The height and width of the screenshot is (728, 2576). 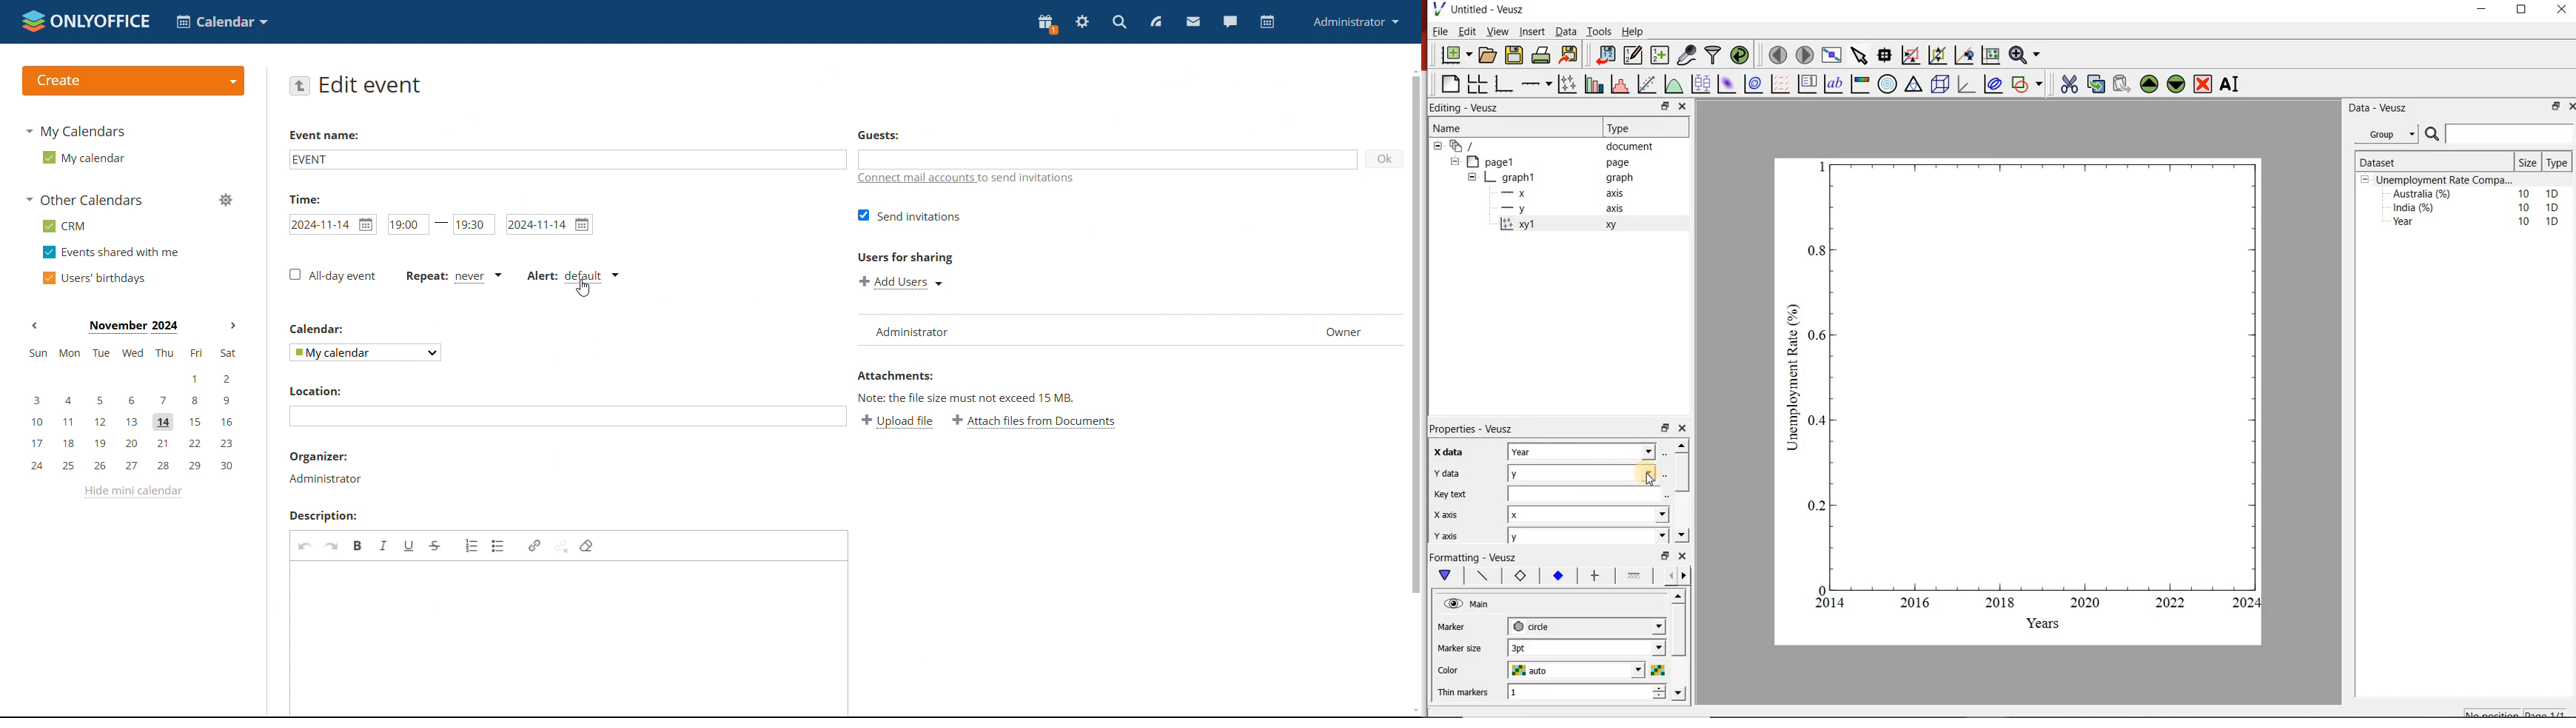 What do you see at coordinates (133, 491) in the screenshot?
I see `hide mini calendar` at bounding box center [133, 491].